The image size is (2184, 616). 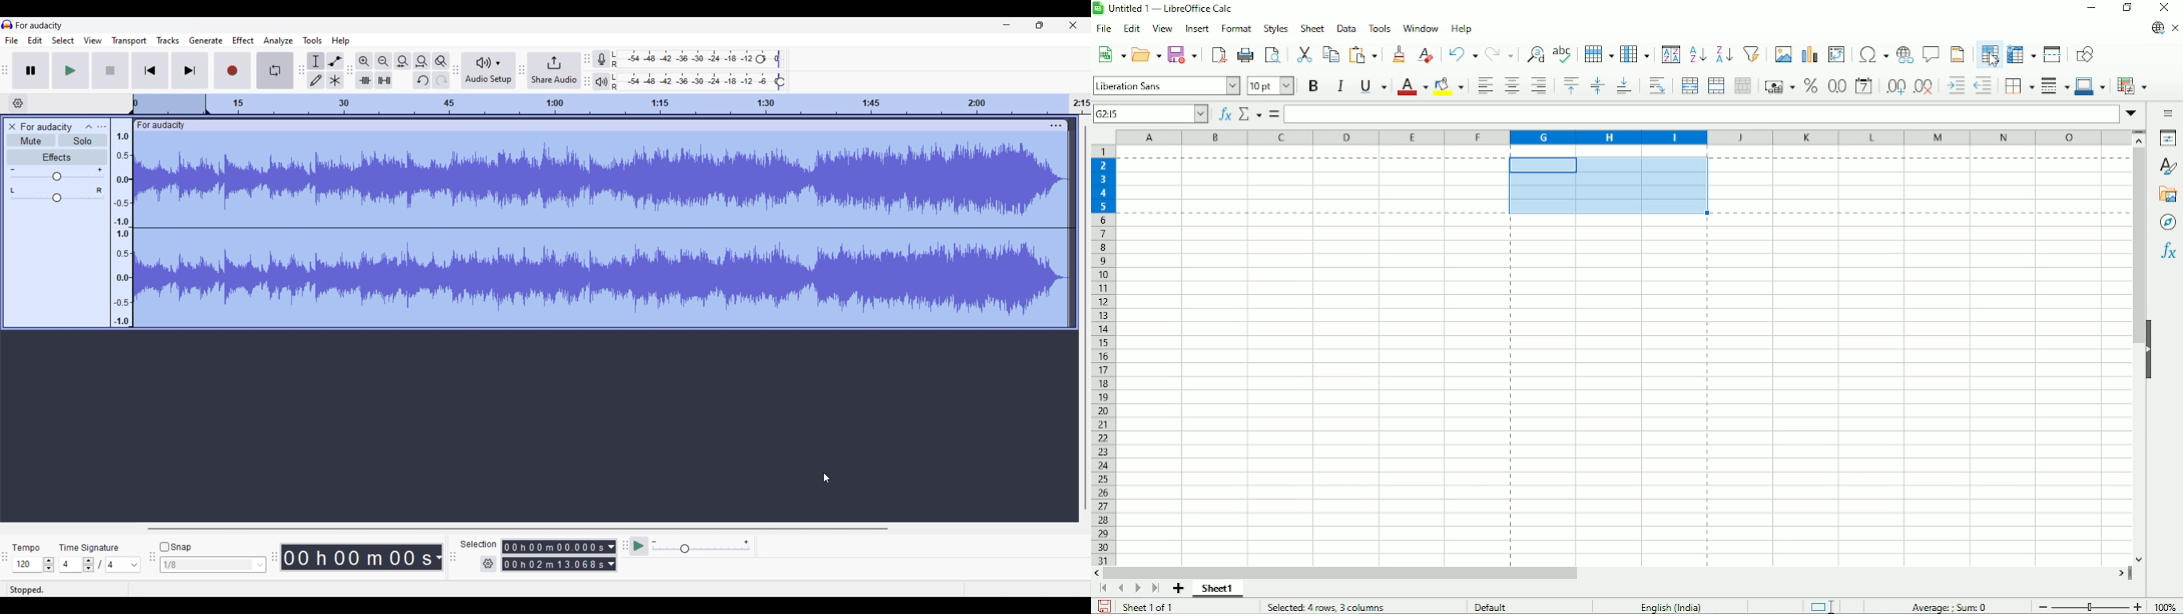 What do you see at coordinates (1073, 25) in the screenshot?
I see `Close interface` at bounding box center [1073, 25].